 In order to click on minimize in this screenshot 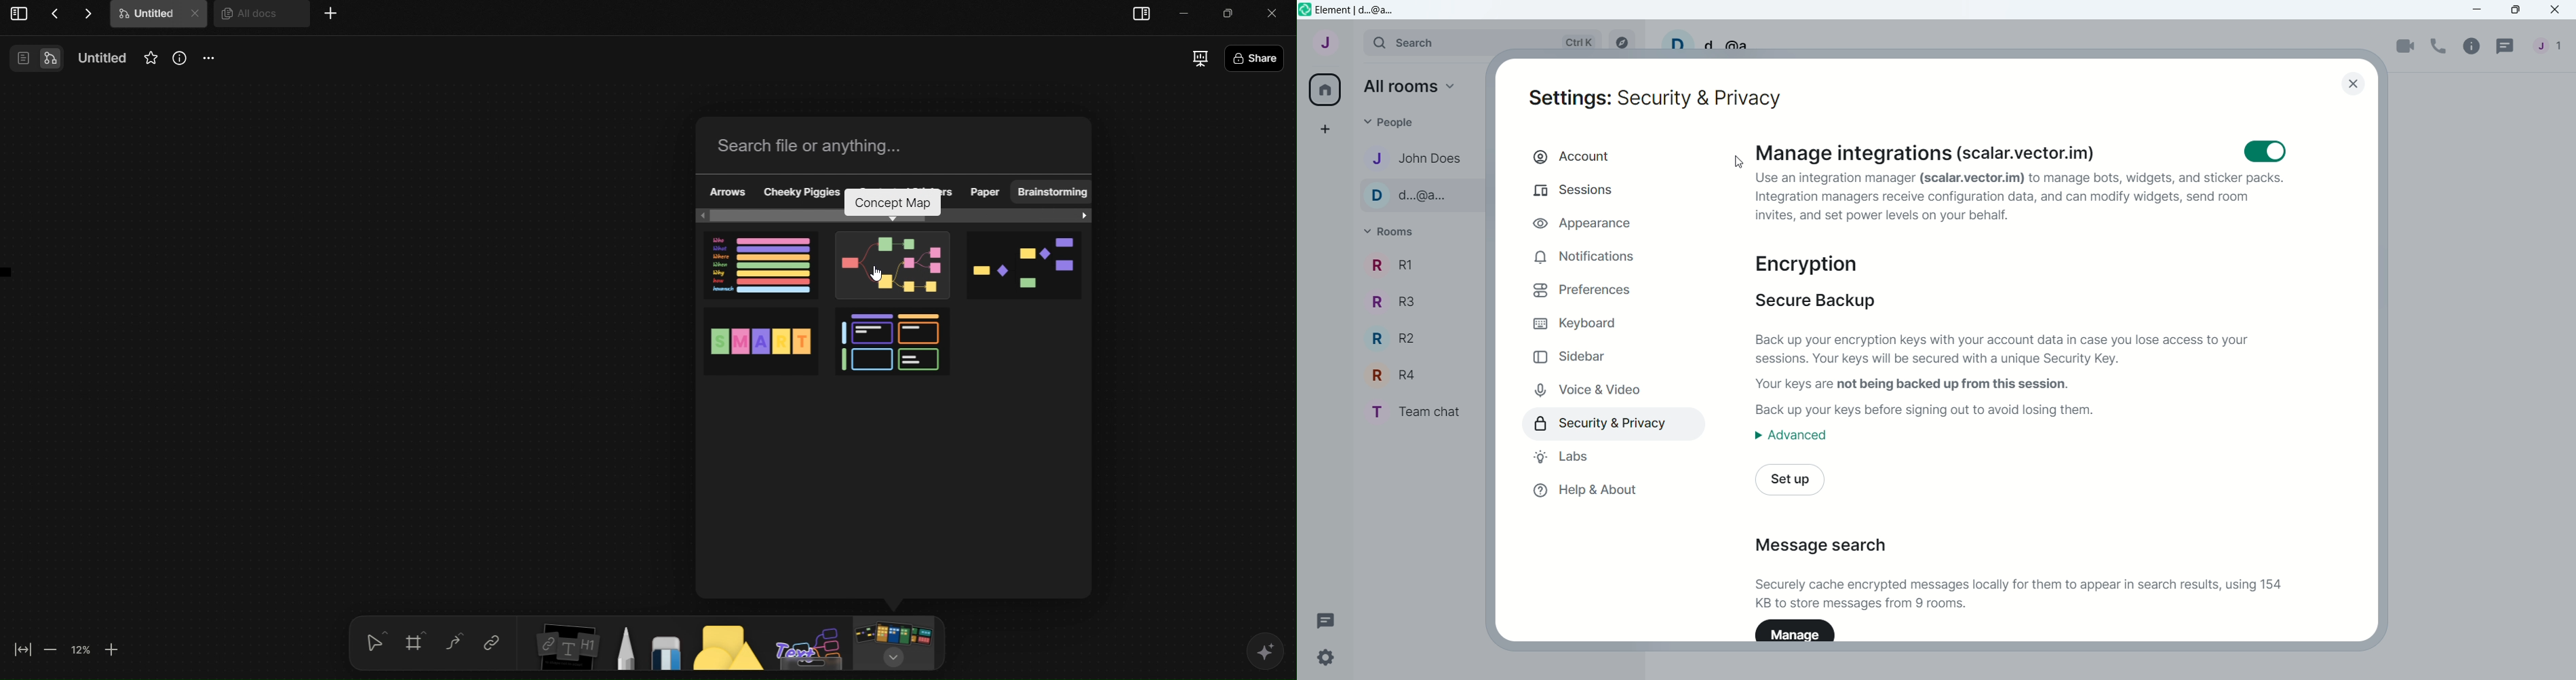, I will do `click(1187, 13)`.